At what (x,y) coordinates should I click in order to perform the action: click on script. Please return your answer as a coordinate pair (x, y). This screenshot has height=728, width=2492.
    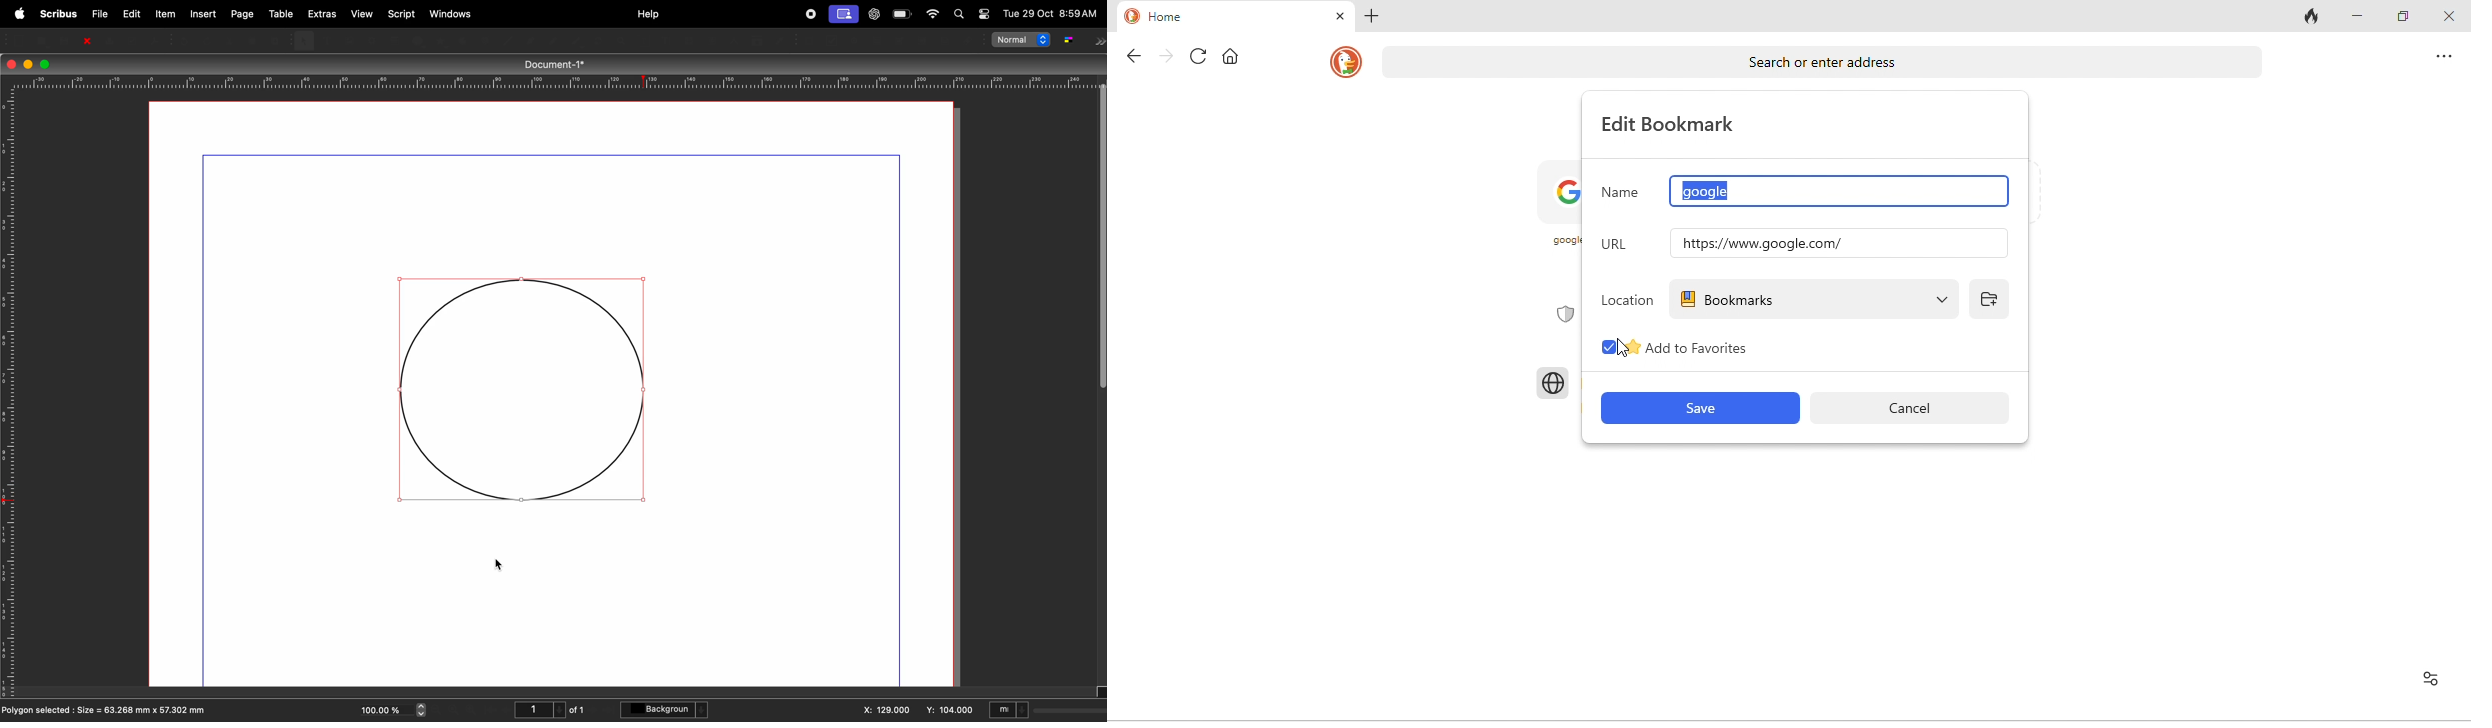
    Looking at the image, I should click on (404, 12).